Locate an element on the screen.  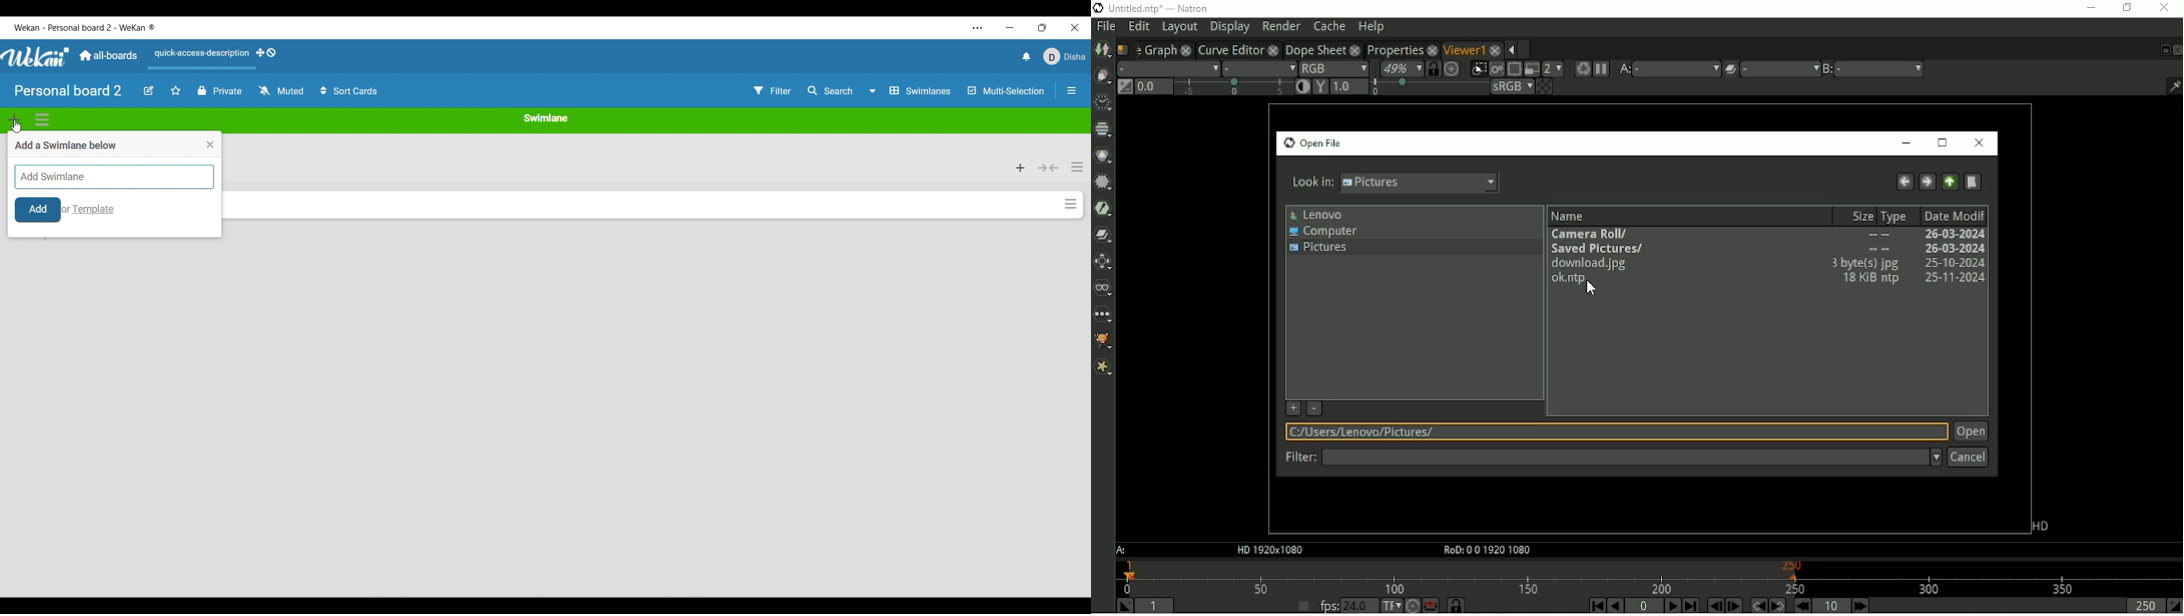
Board name is located at coordinates (68, 90).